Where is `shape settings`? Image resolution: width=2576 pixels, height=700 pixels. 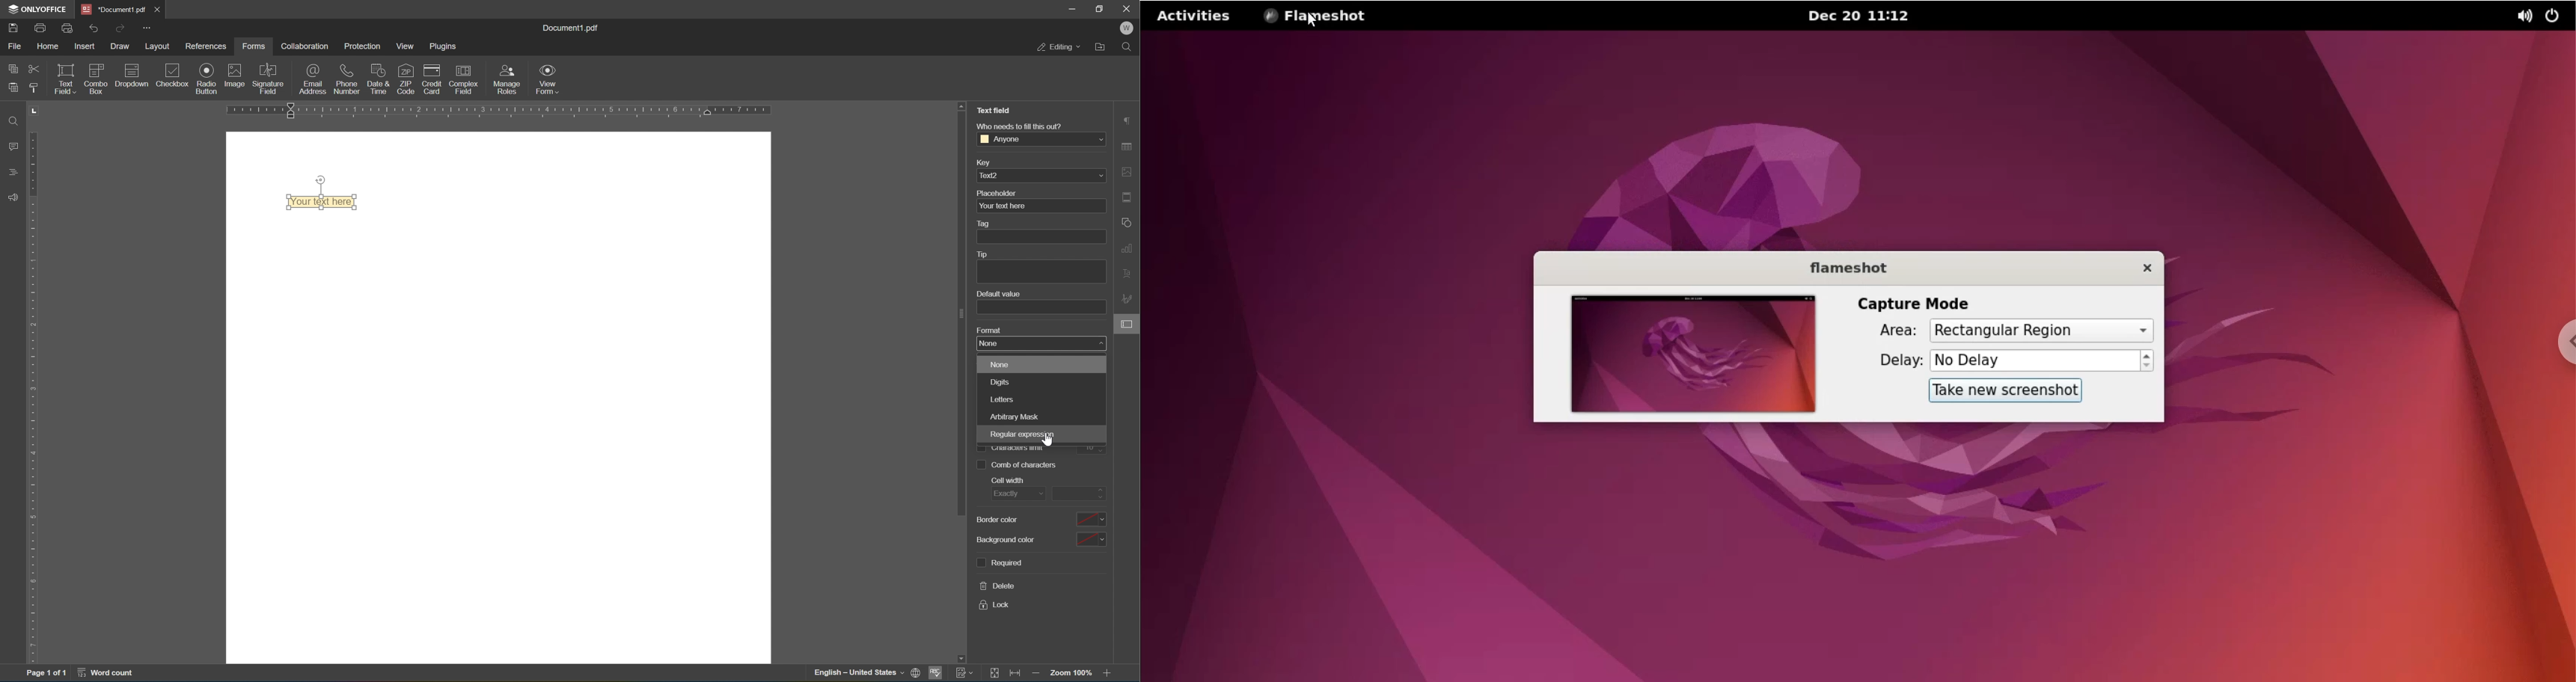
shape settings is located at coordinates (1126, 222).